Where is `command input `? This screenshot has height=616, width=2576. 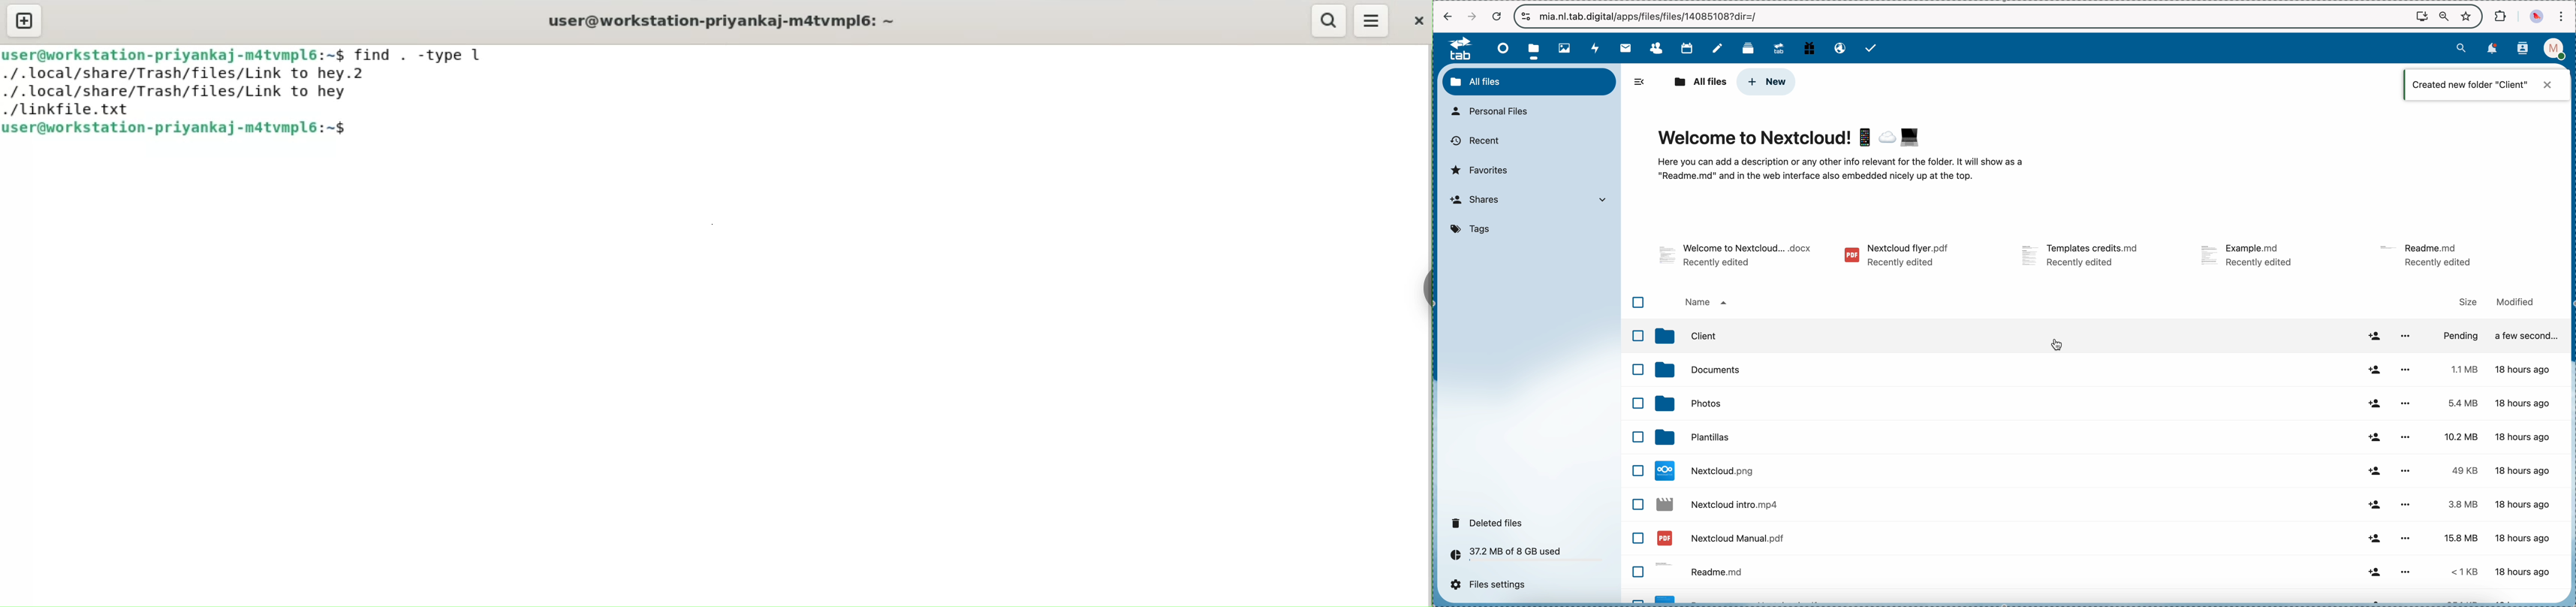 command input  is located at coordinates (896, 128).